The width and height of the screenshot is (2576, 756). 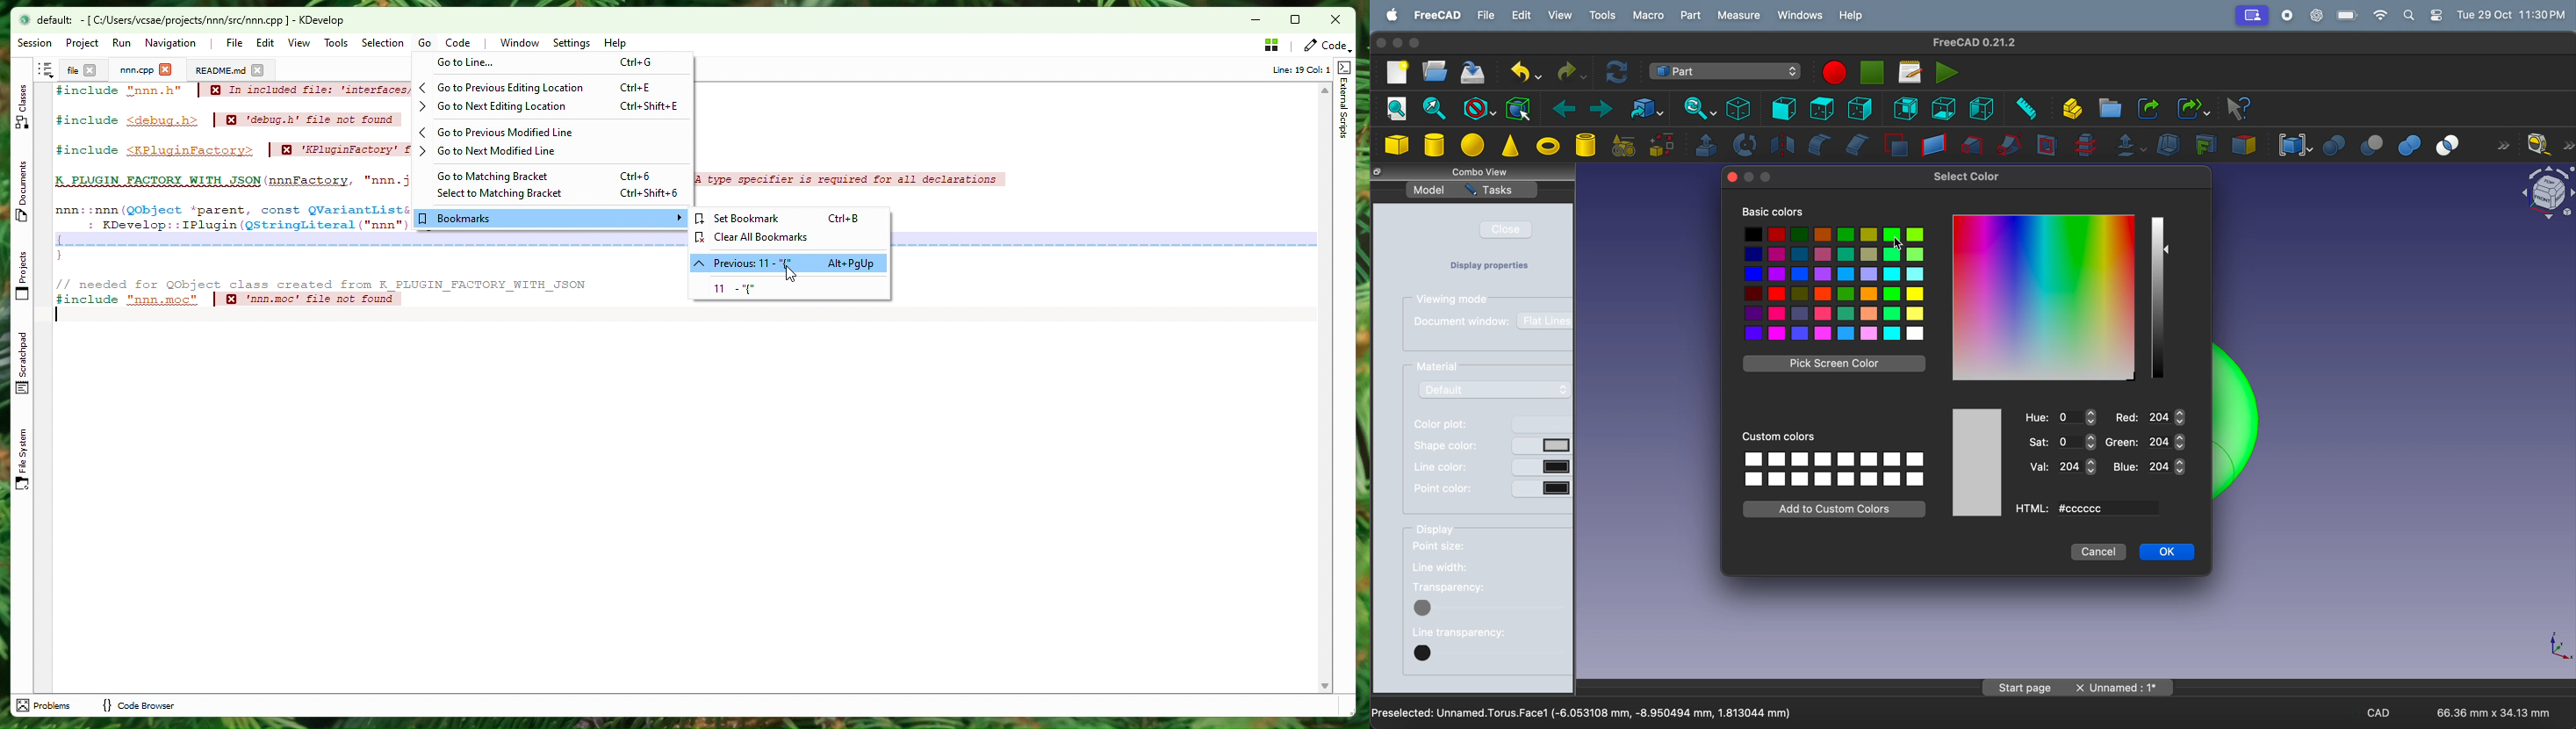 I want to click on Go, so click(x=425, y=43).